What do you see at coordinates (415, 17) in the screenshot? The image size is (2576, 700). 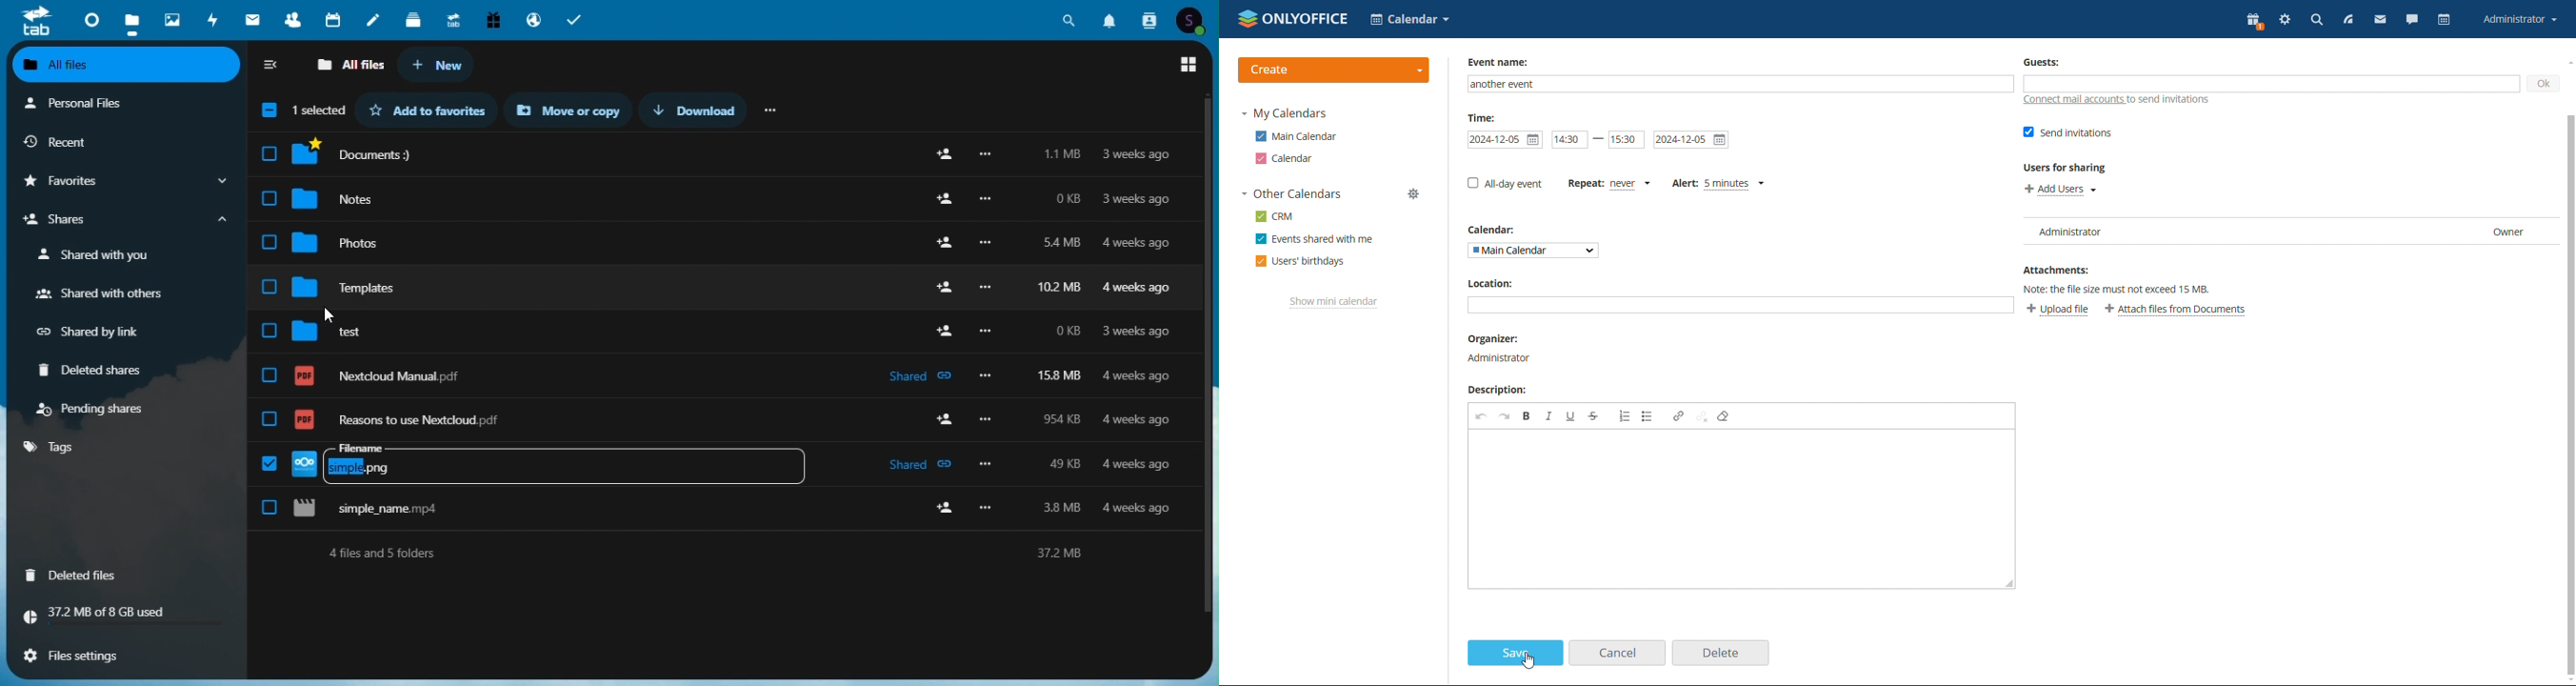 I see `deck` at bounding box center [415, 17].